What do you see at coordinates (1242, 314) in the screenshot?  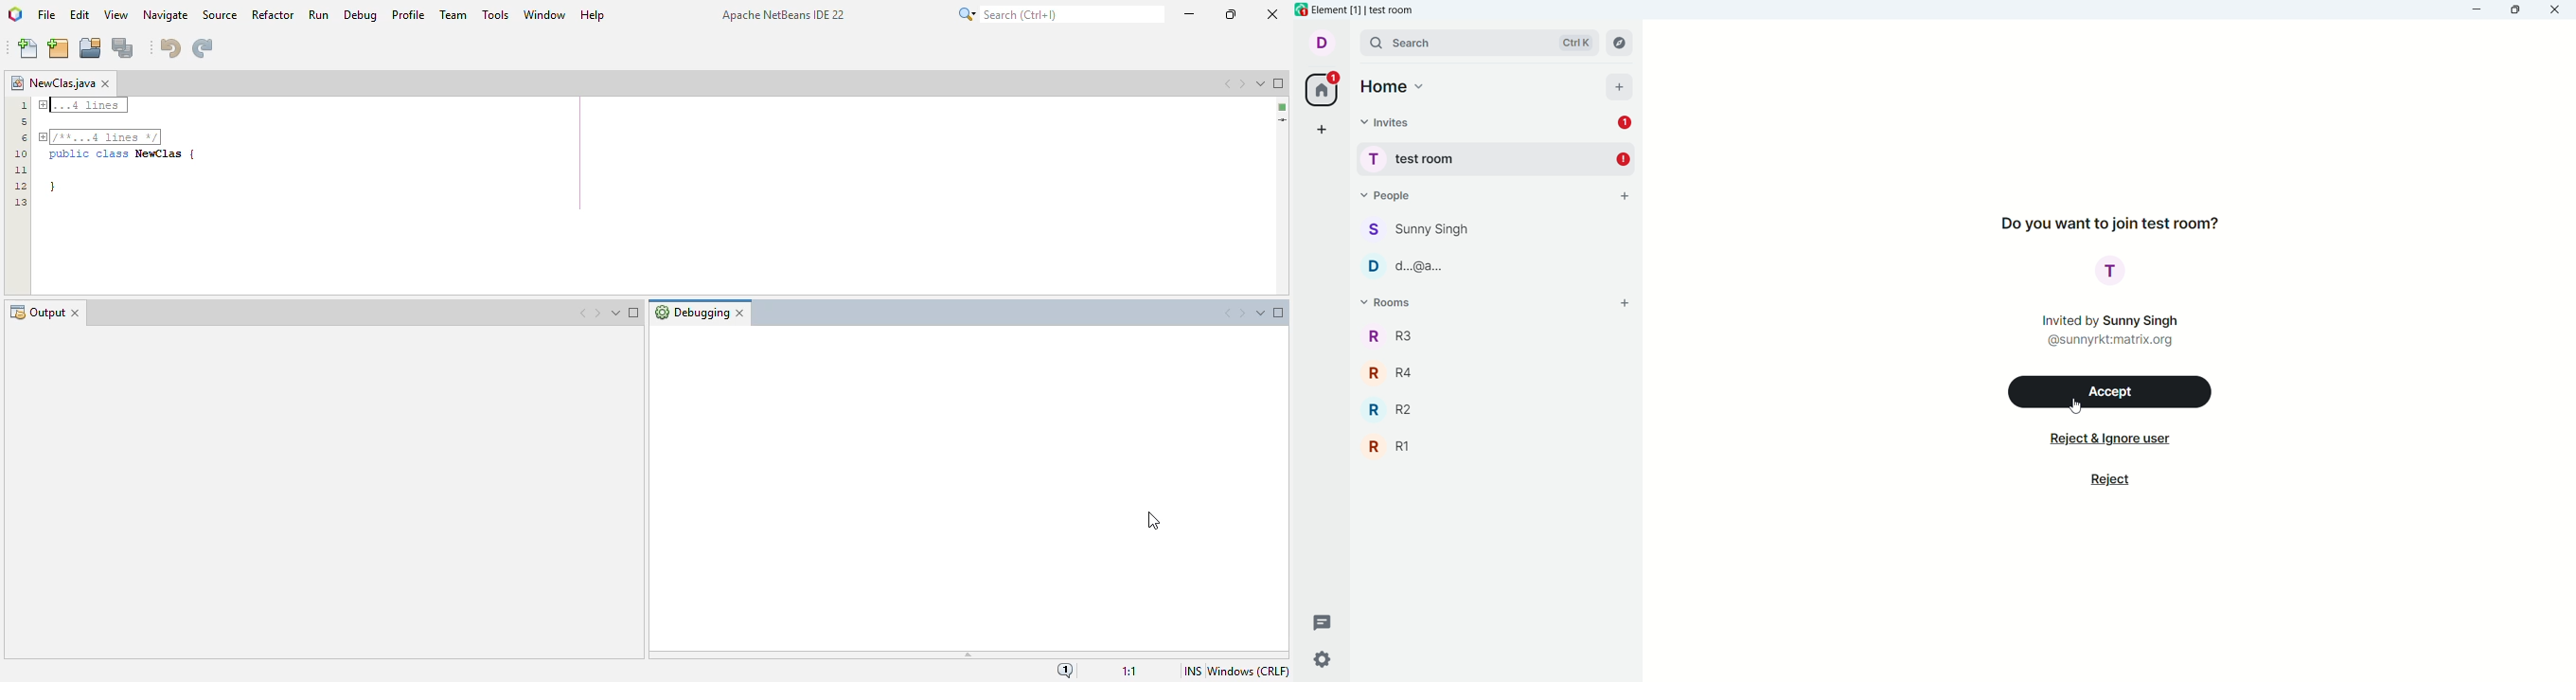 I see `Next` at bounding box center [1242, 314].